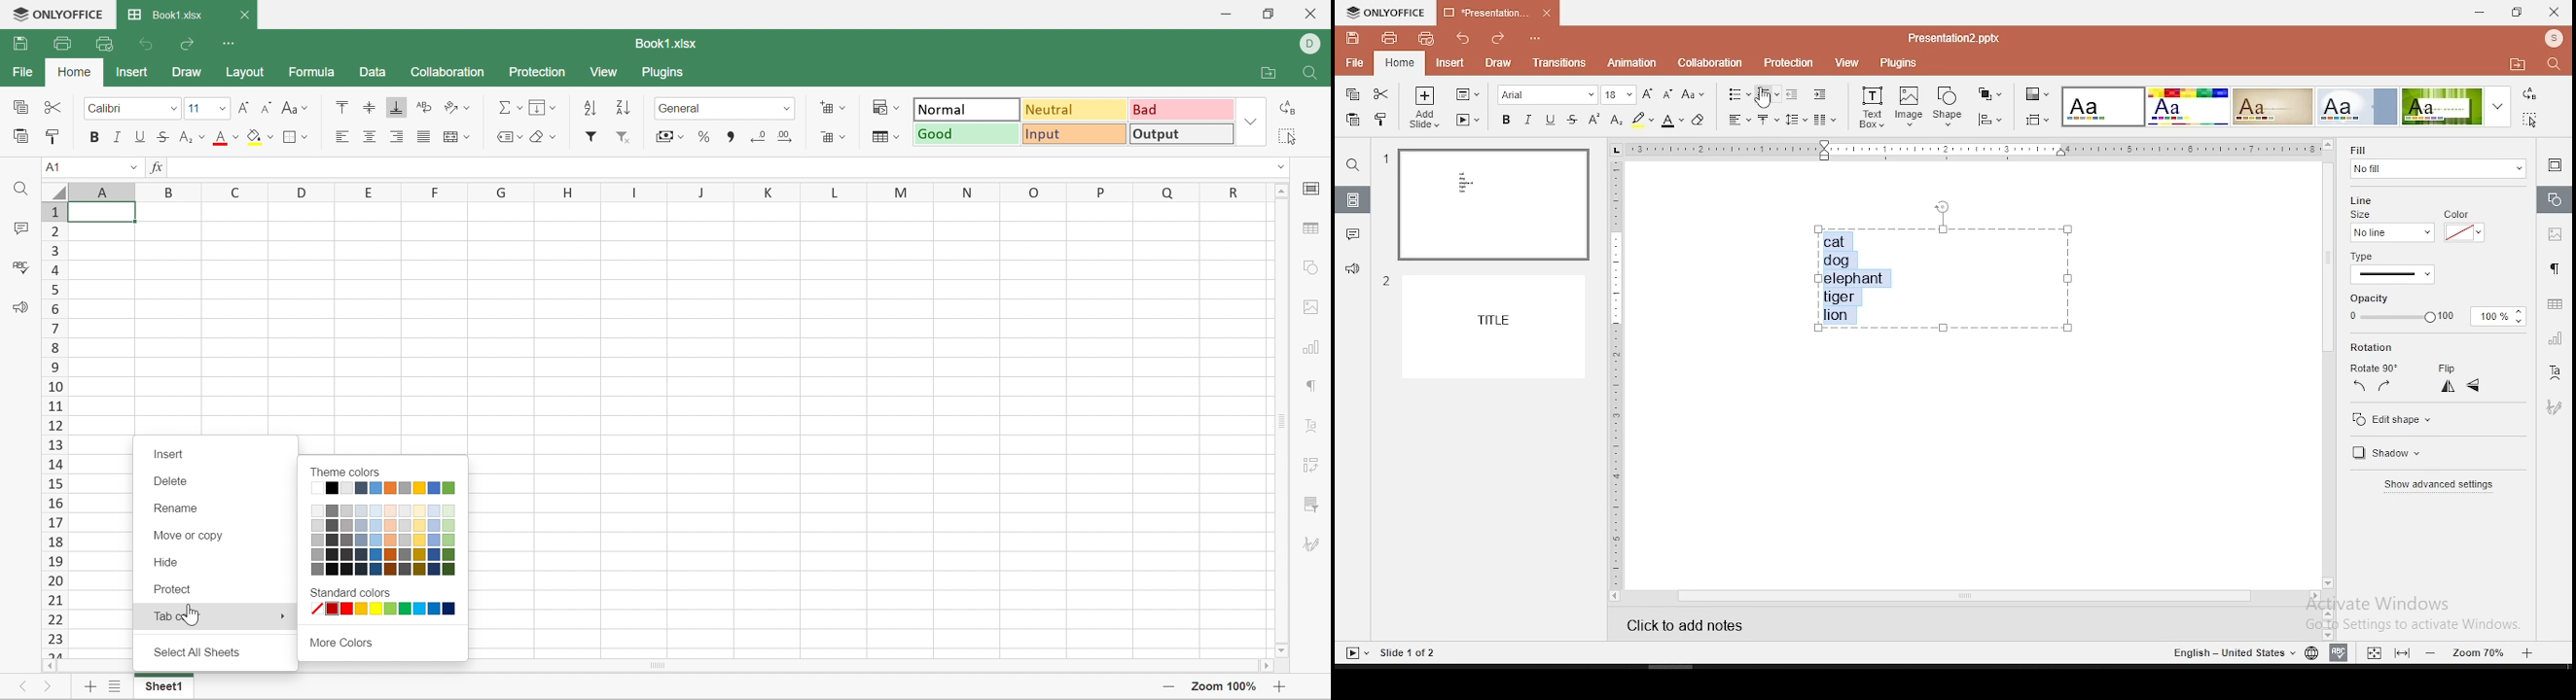 The image size is (2576, 700). Describe the element at coordinates (2187, 106) in the screenshot. I see `theme ` at that location.